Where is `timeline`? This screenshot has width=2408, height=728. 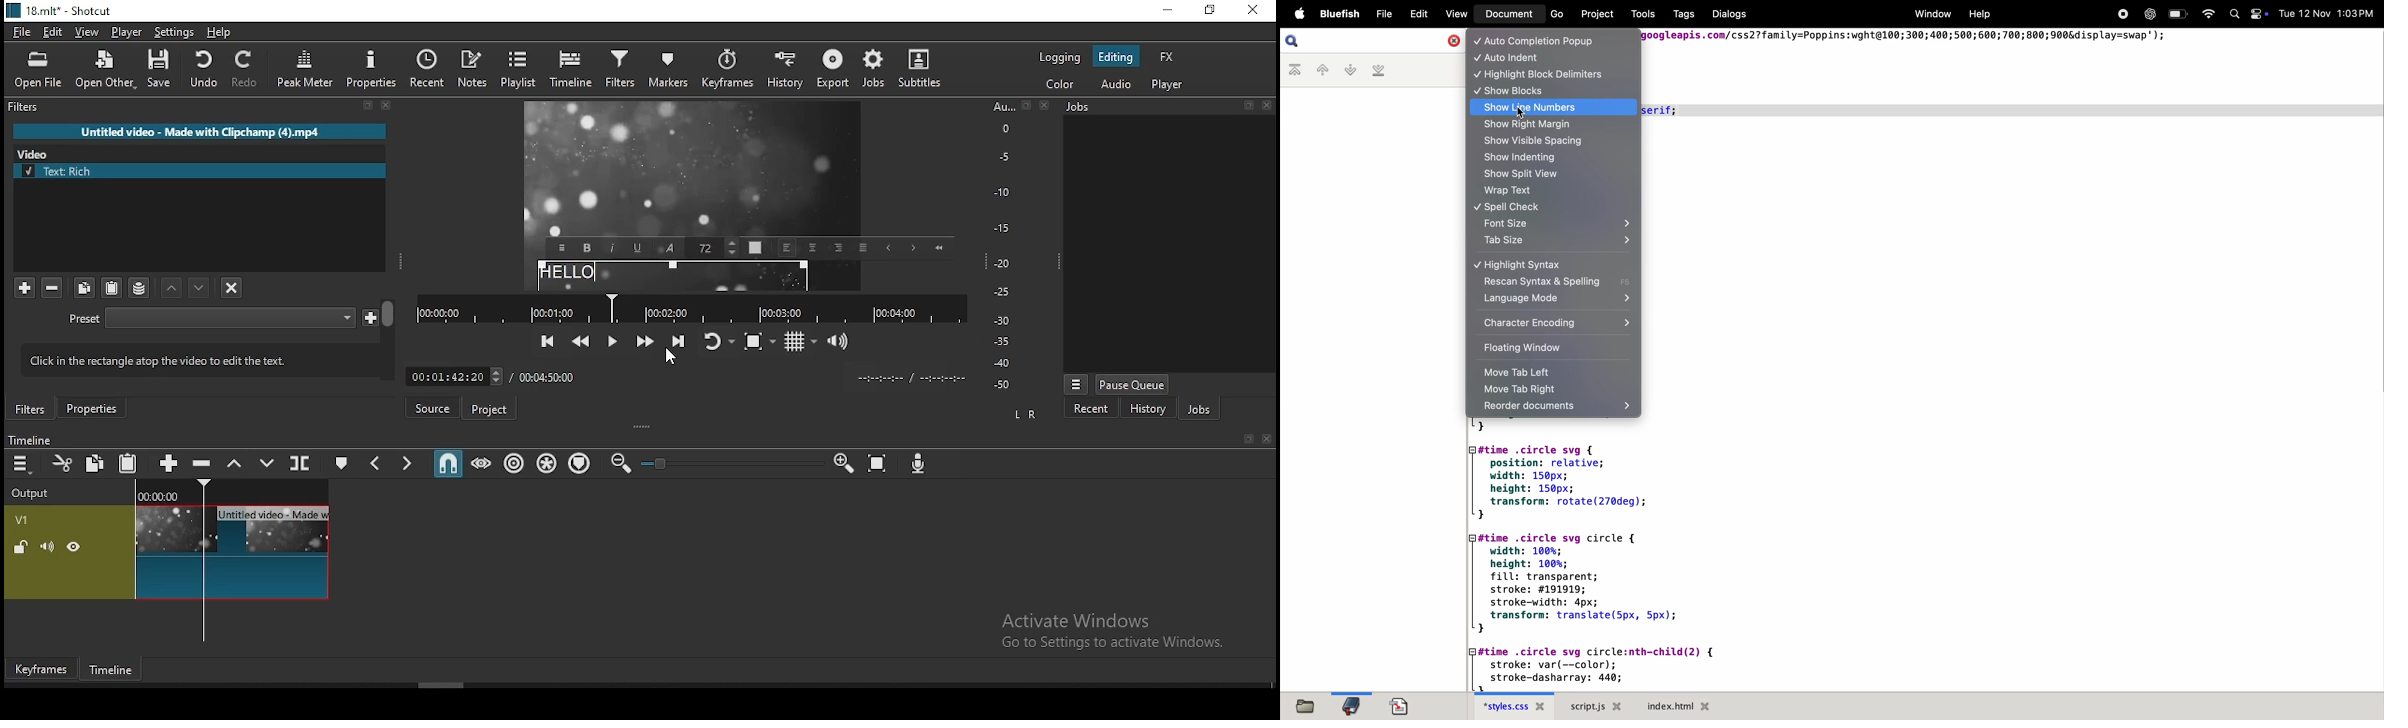 timeline is located at coordinates (113, 671).